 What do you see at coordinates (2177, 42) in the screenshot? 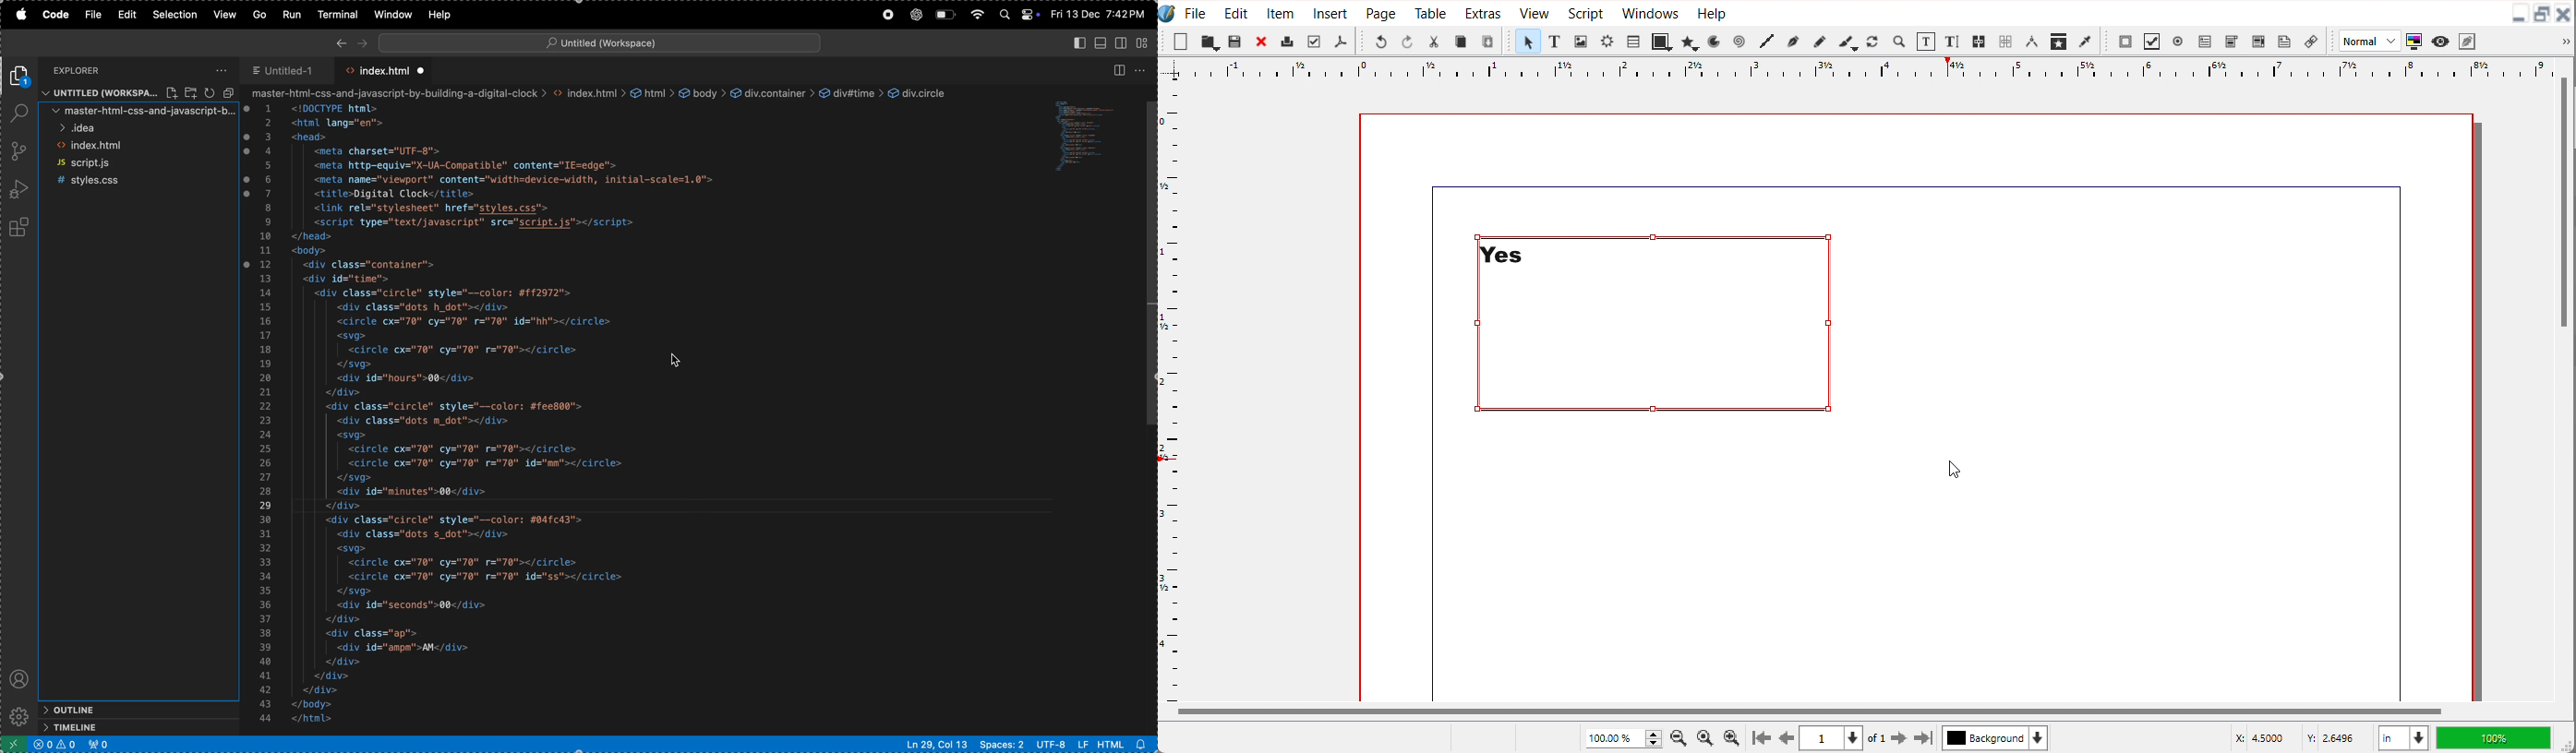
I see `PDF radio button` at bounding box center [2177, 42].